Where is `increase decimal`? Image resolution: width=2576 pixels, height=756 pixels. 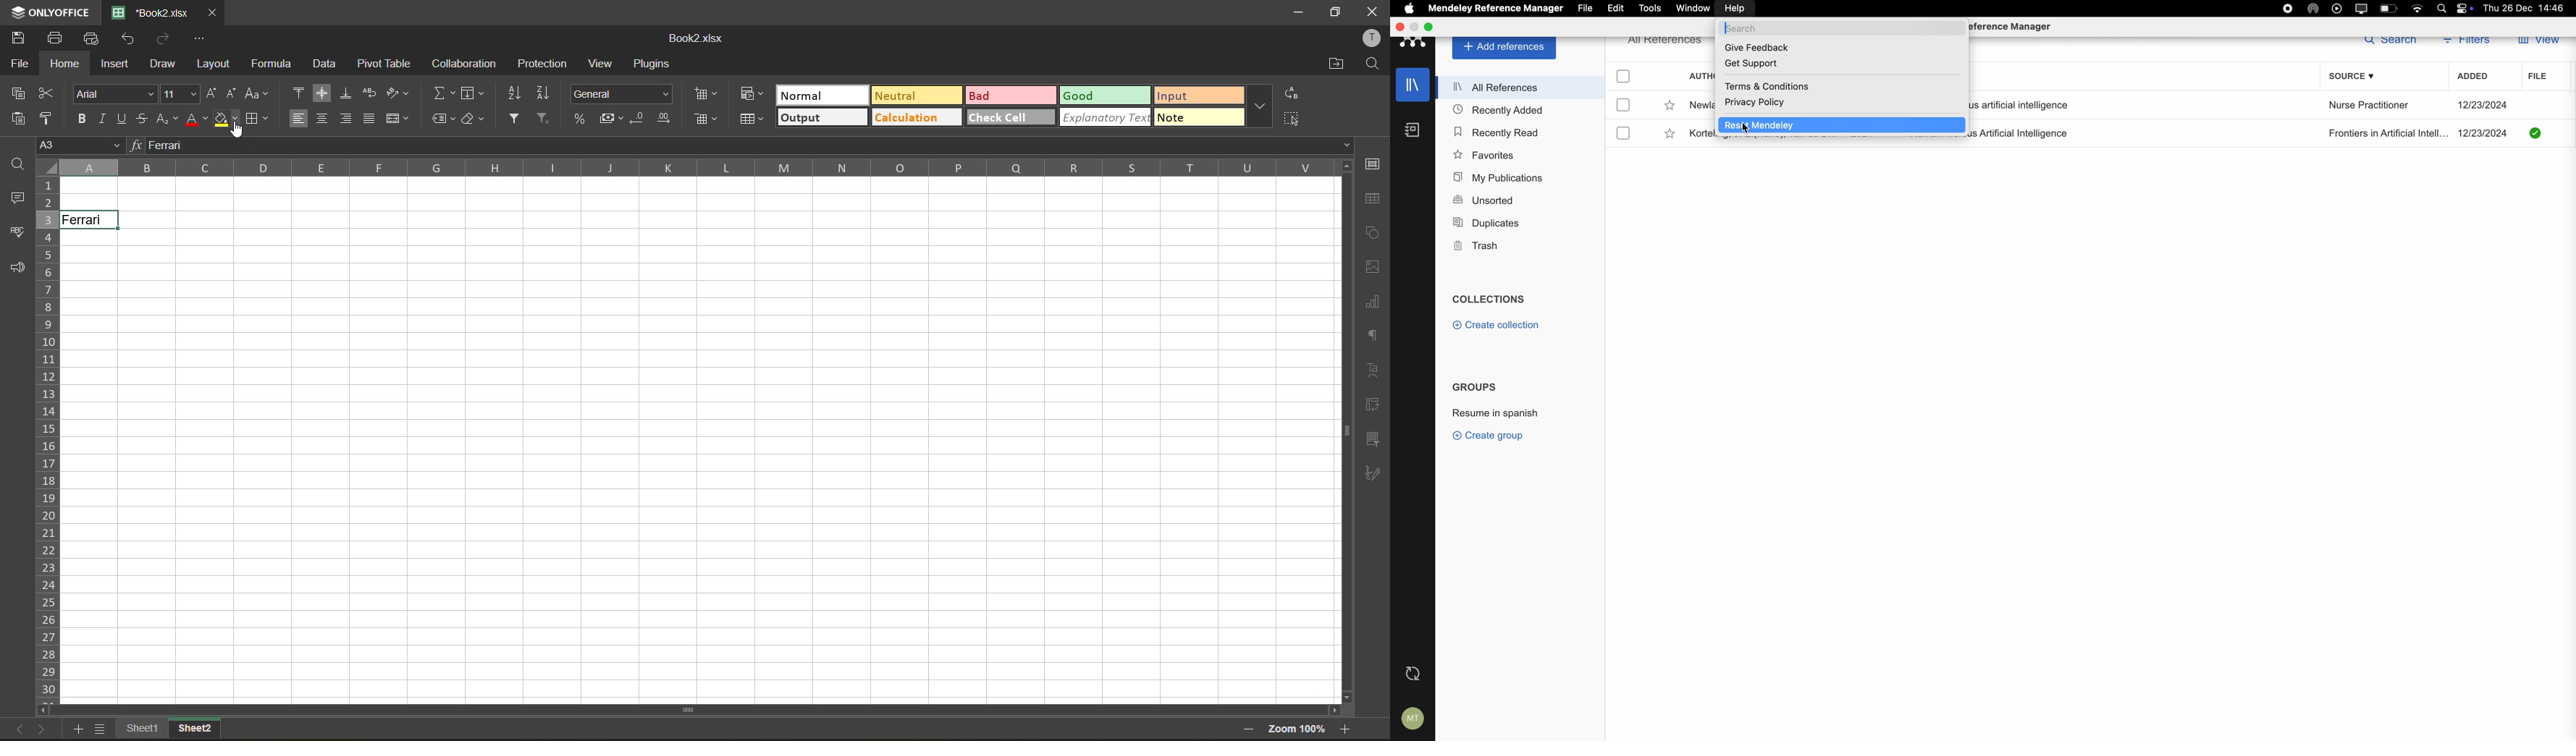
increase decimal is located at coordinates (665, 119).